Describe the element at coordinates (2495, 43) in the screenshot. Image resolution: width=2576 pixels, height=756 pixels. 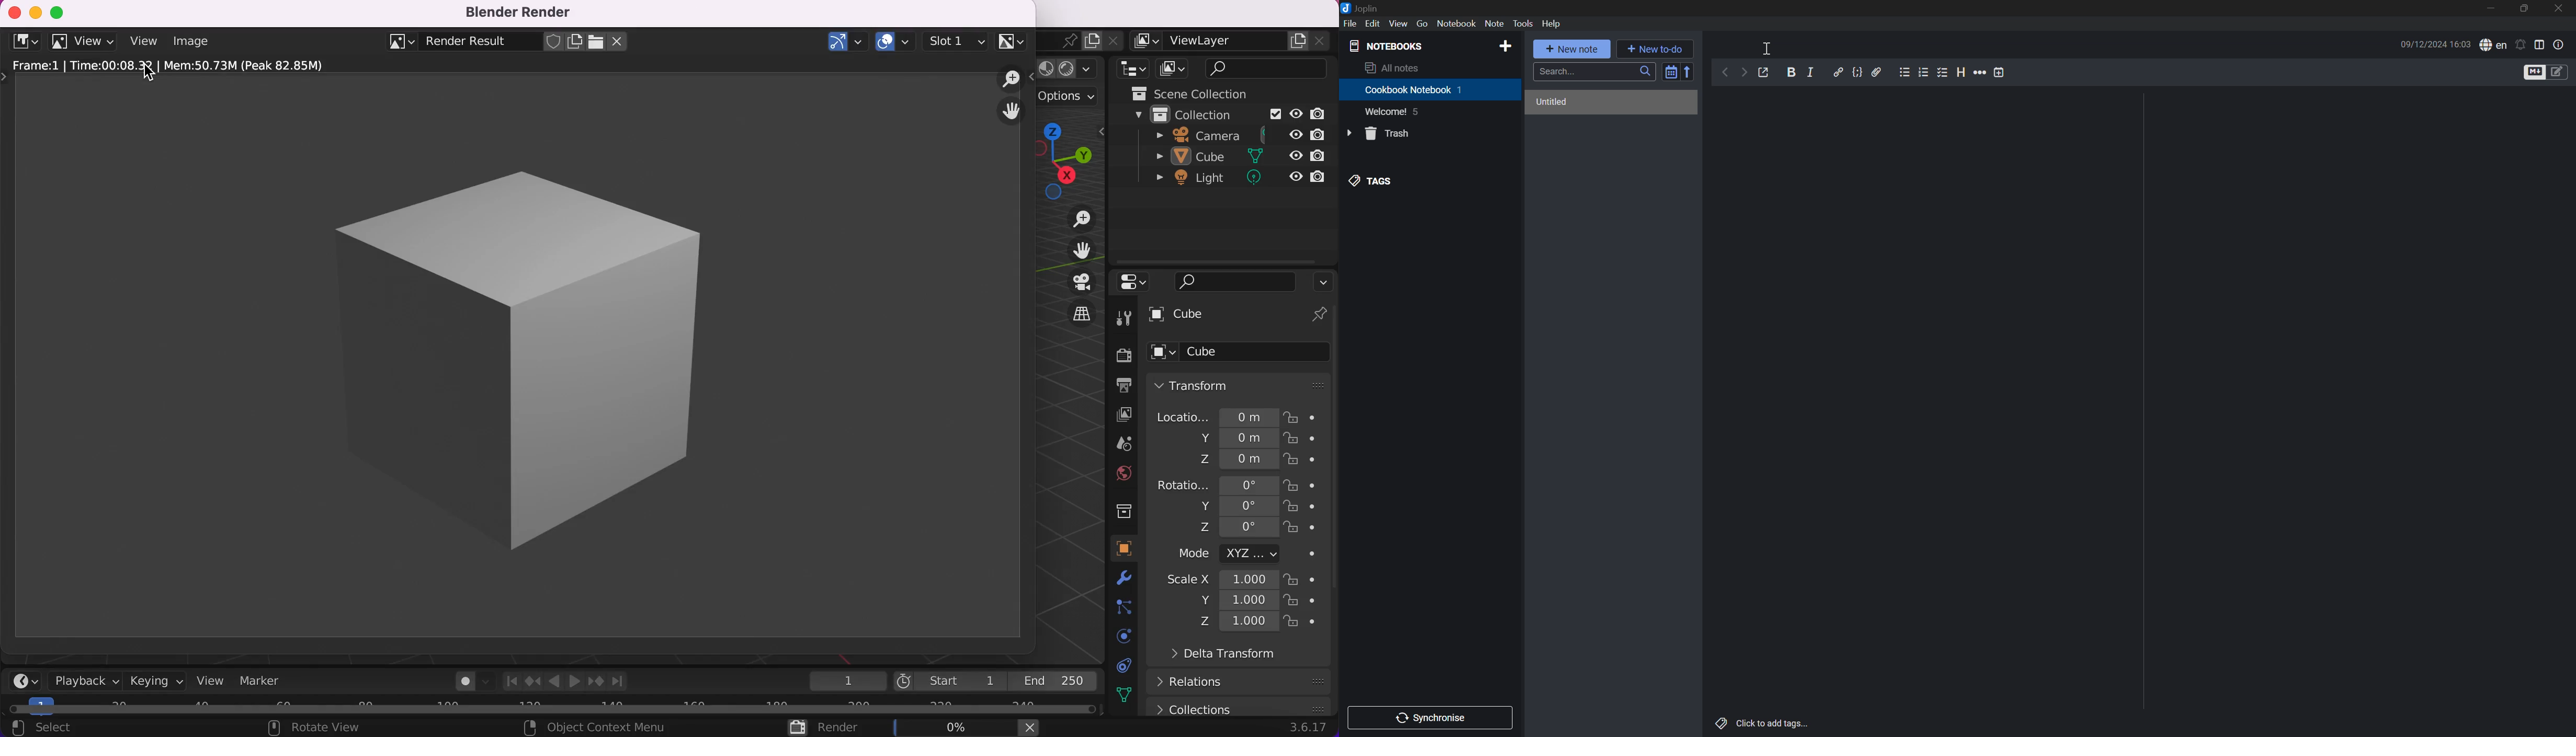
I see `Spell checker` at that location.